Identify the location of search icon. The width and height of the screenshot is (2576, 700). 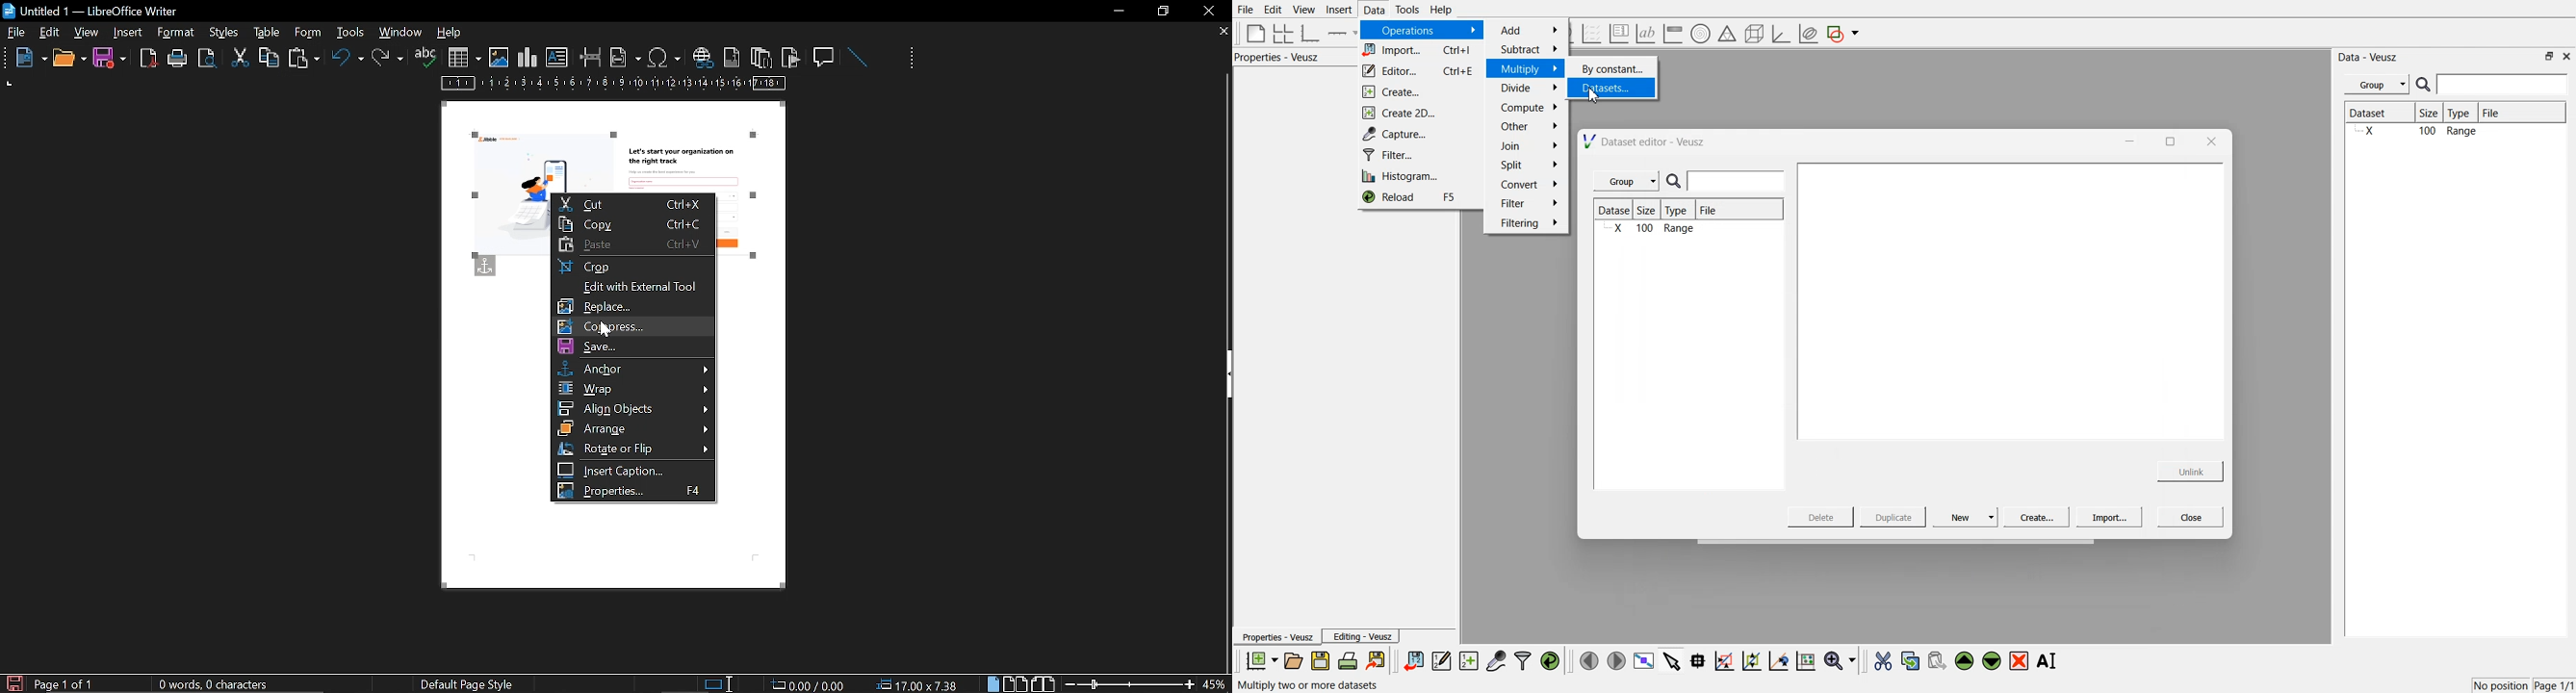
(2425, 84).